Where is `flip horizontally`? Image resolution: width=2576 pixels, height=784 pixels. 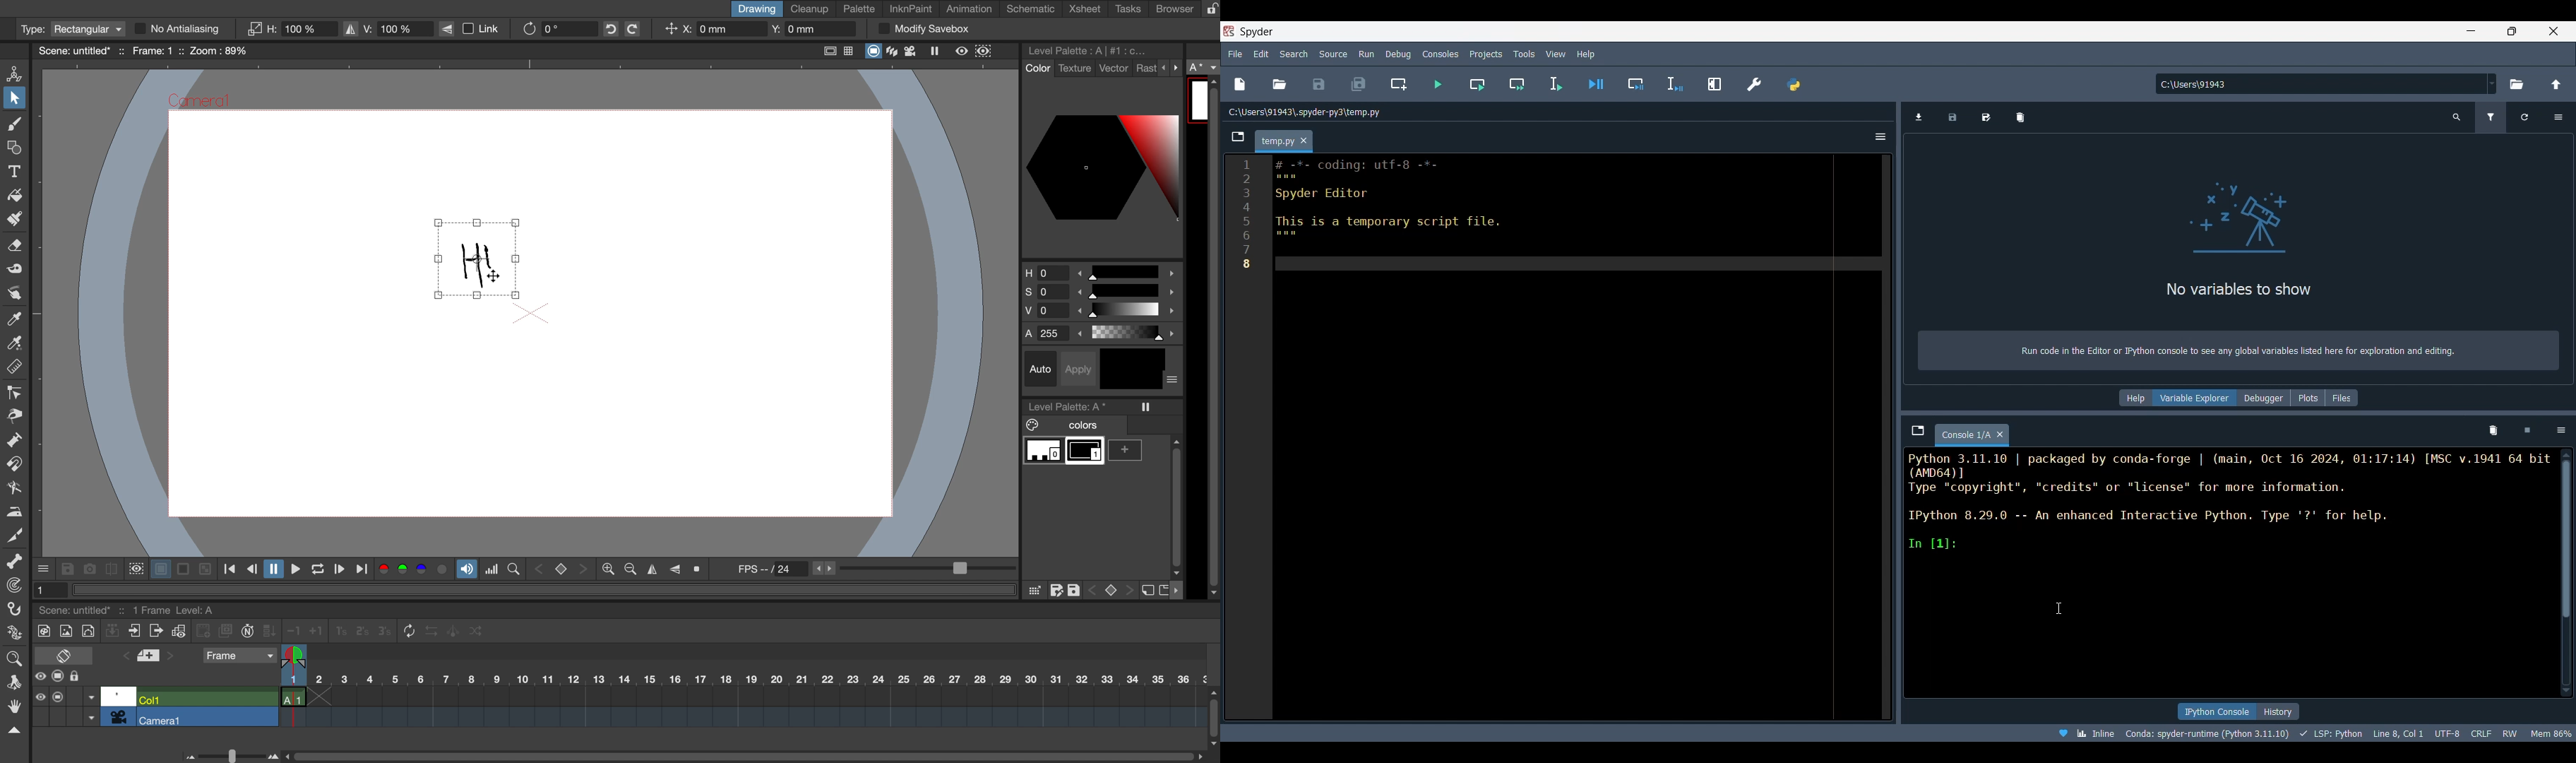
flip horizontally is located at coordinates (649, 569).